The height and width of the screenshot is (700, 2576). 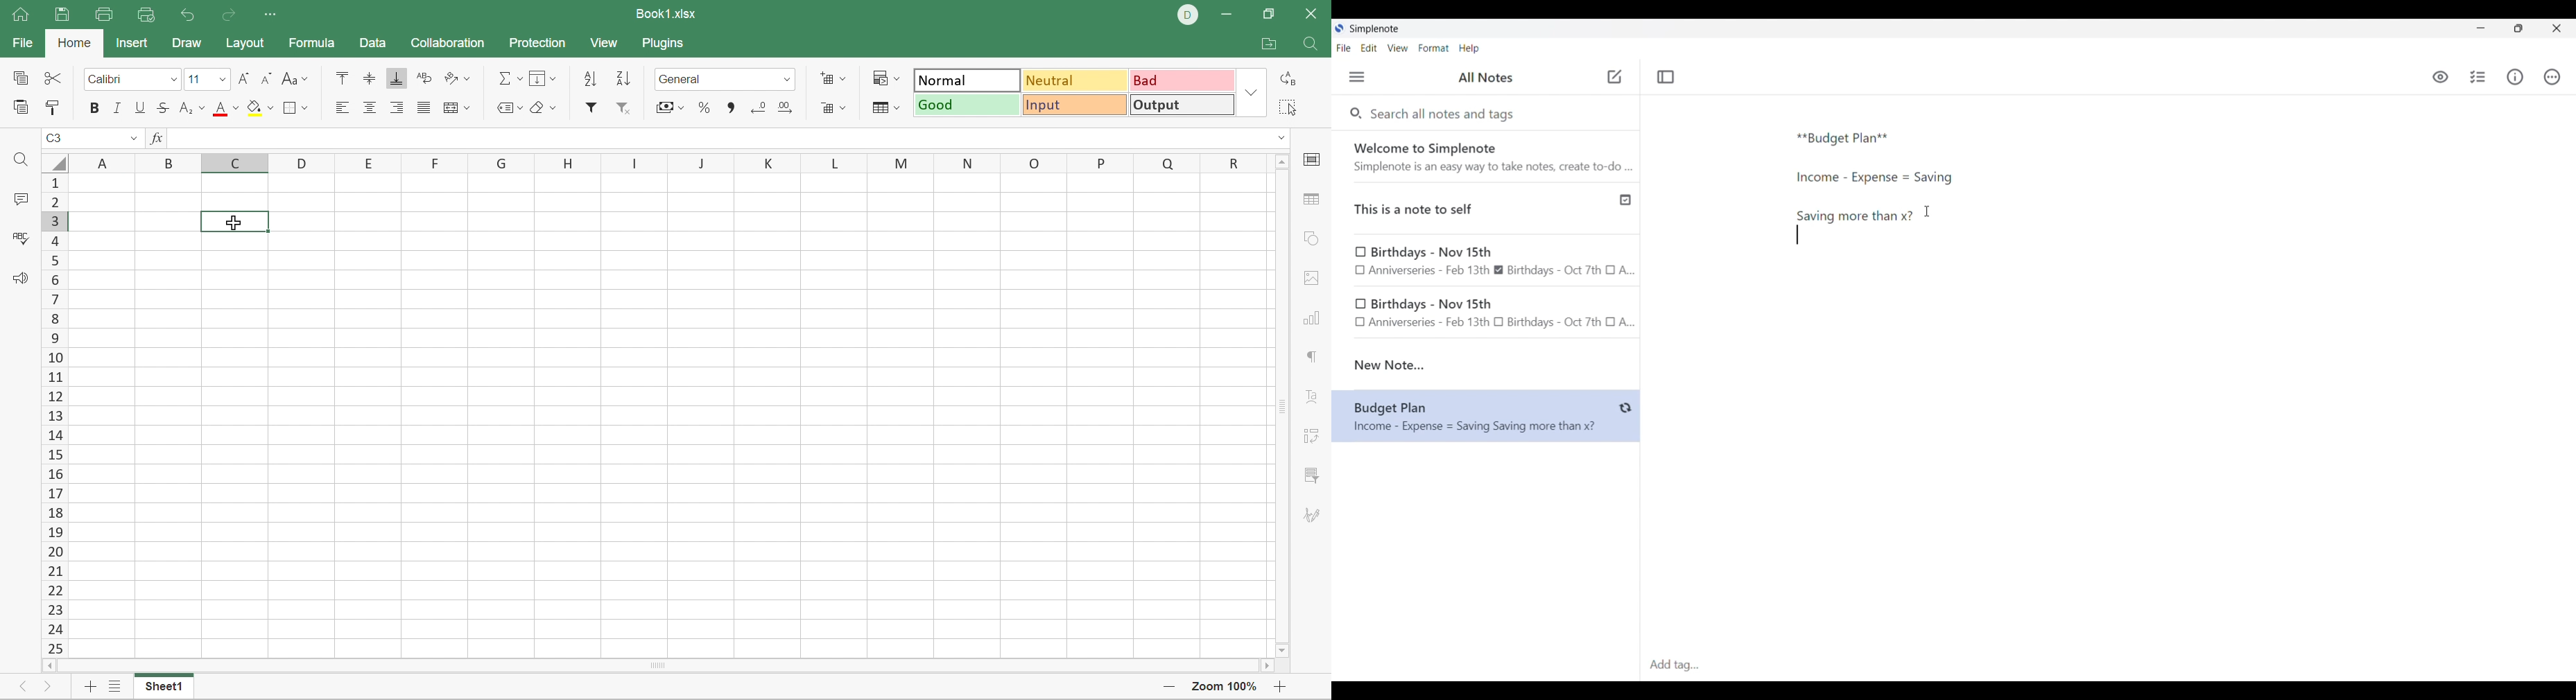 I want to click on Formula, so click(x=318, y=45).